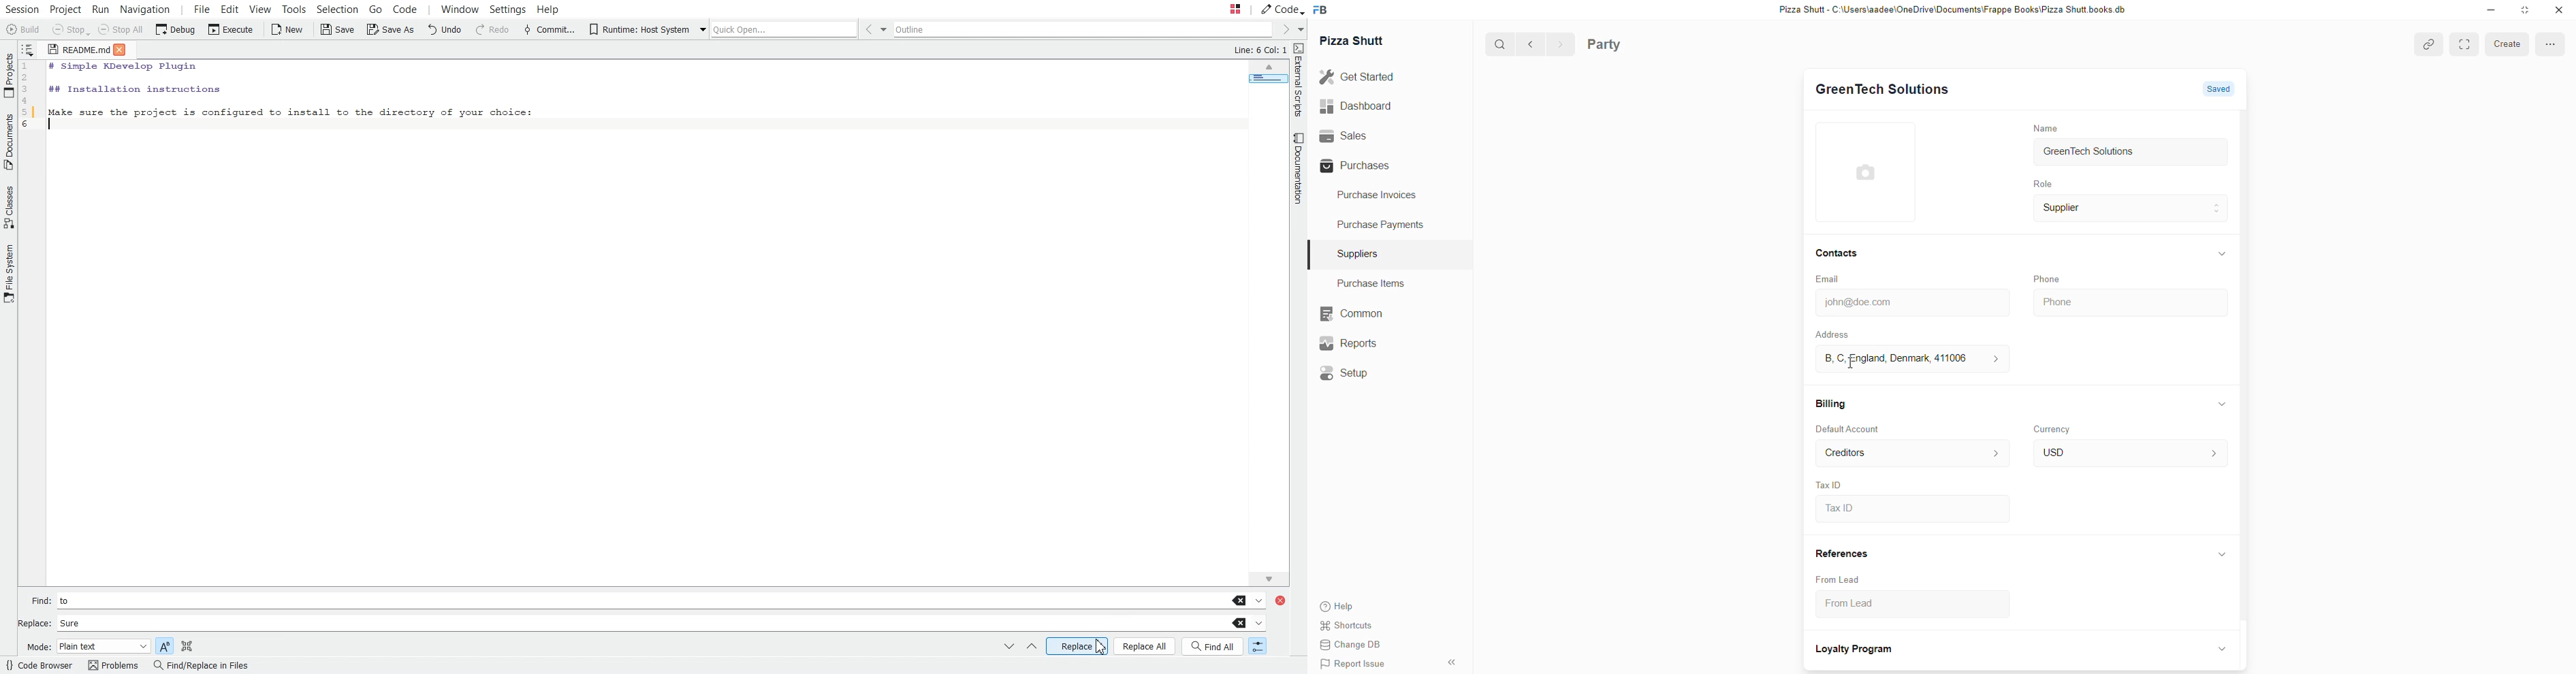 The height and width of the screenshot is (700, 2576). What do you see at coordinates (2045, 128) in the screenshot?
I see `Name` at bounding box center [2045, 128].